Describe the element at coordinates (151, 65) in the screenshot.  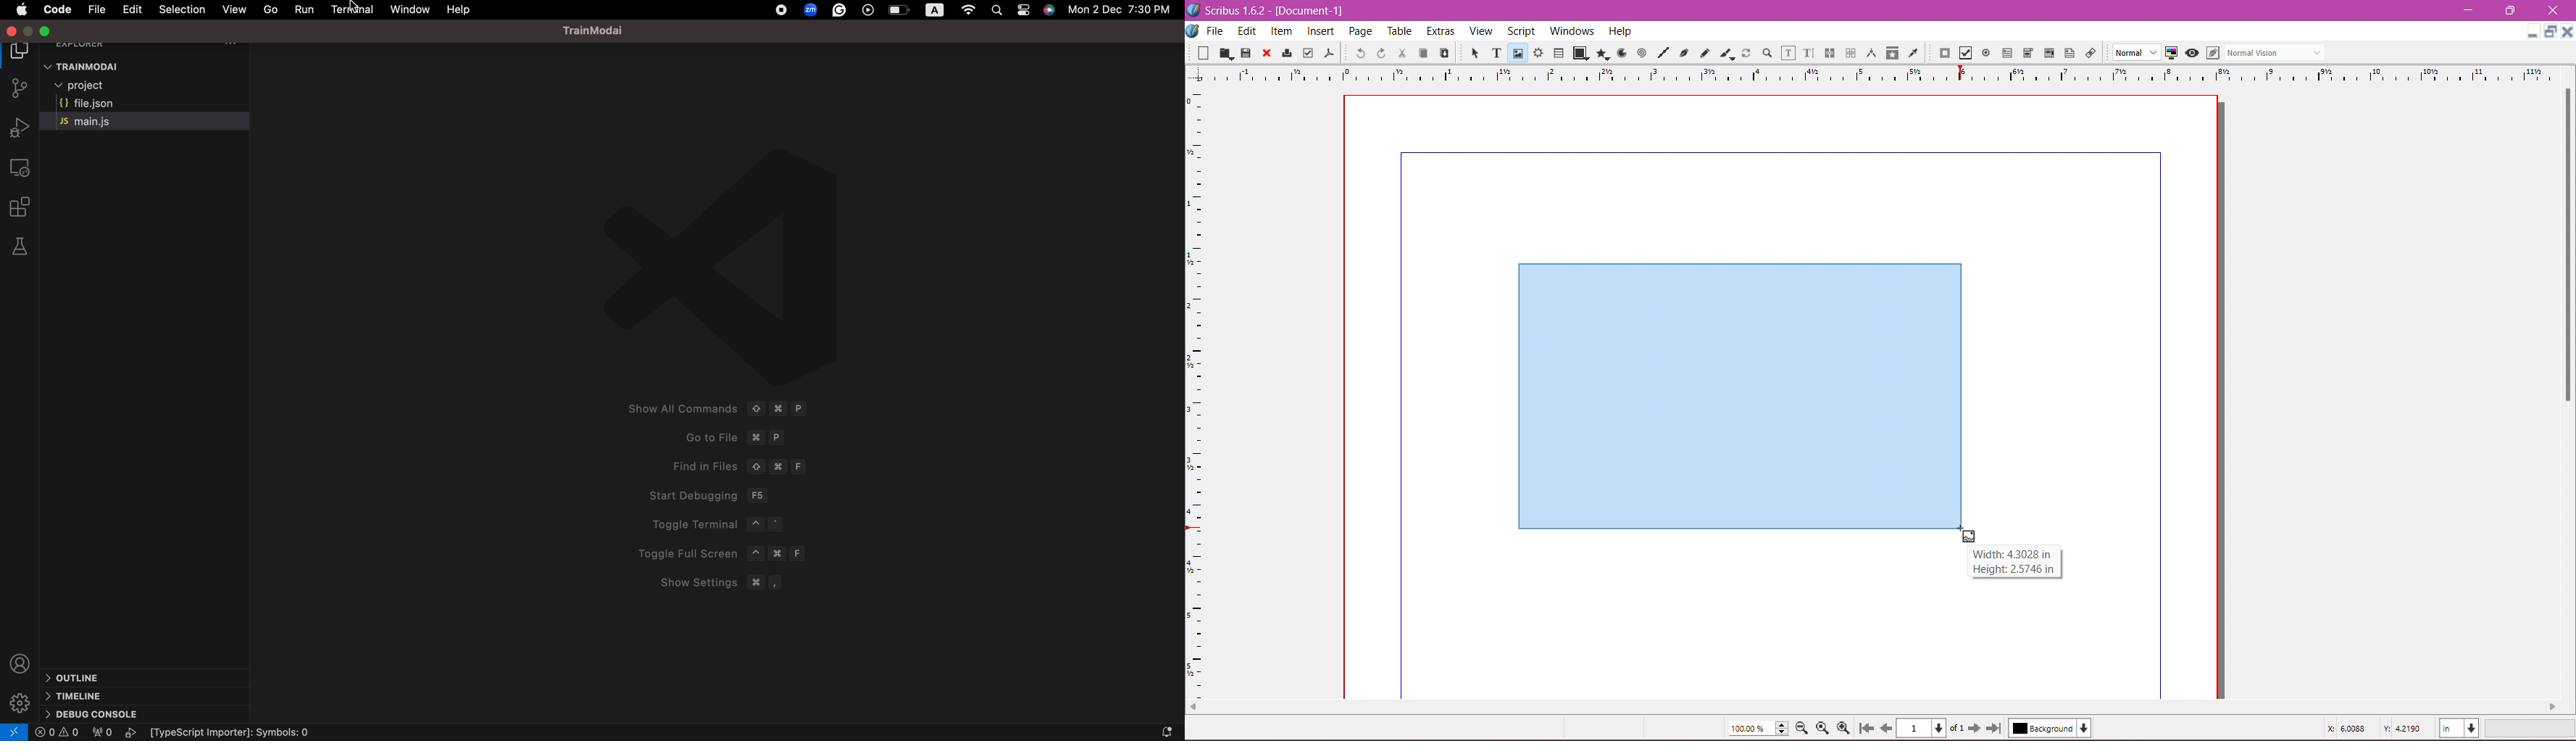
I see `Trainmodai` at that location.